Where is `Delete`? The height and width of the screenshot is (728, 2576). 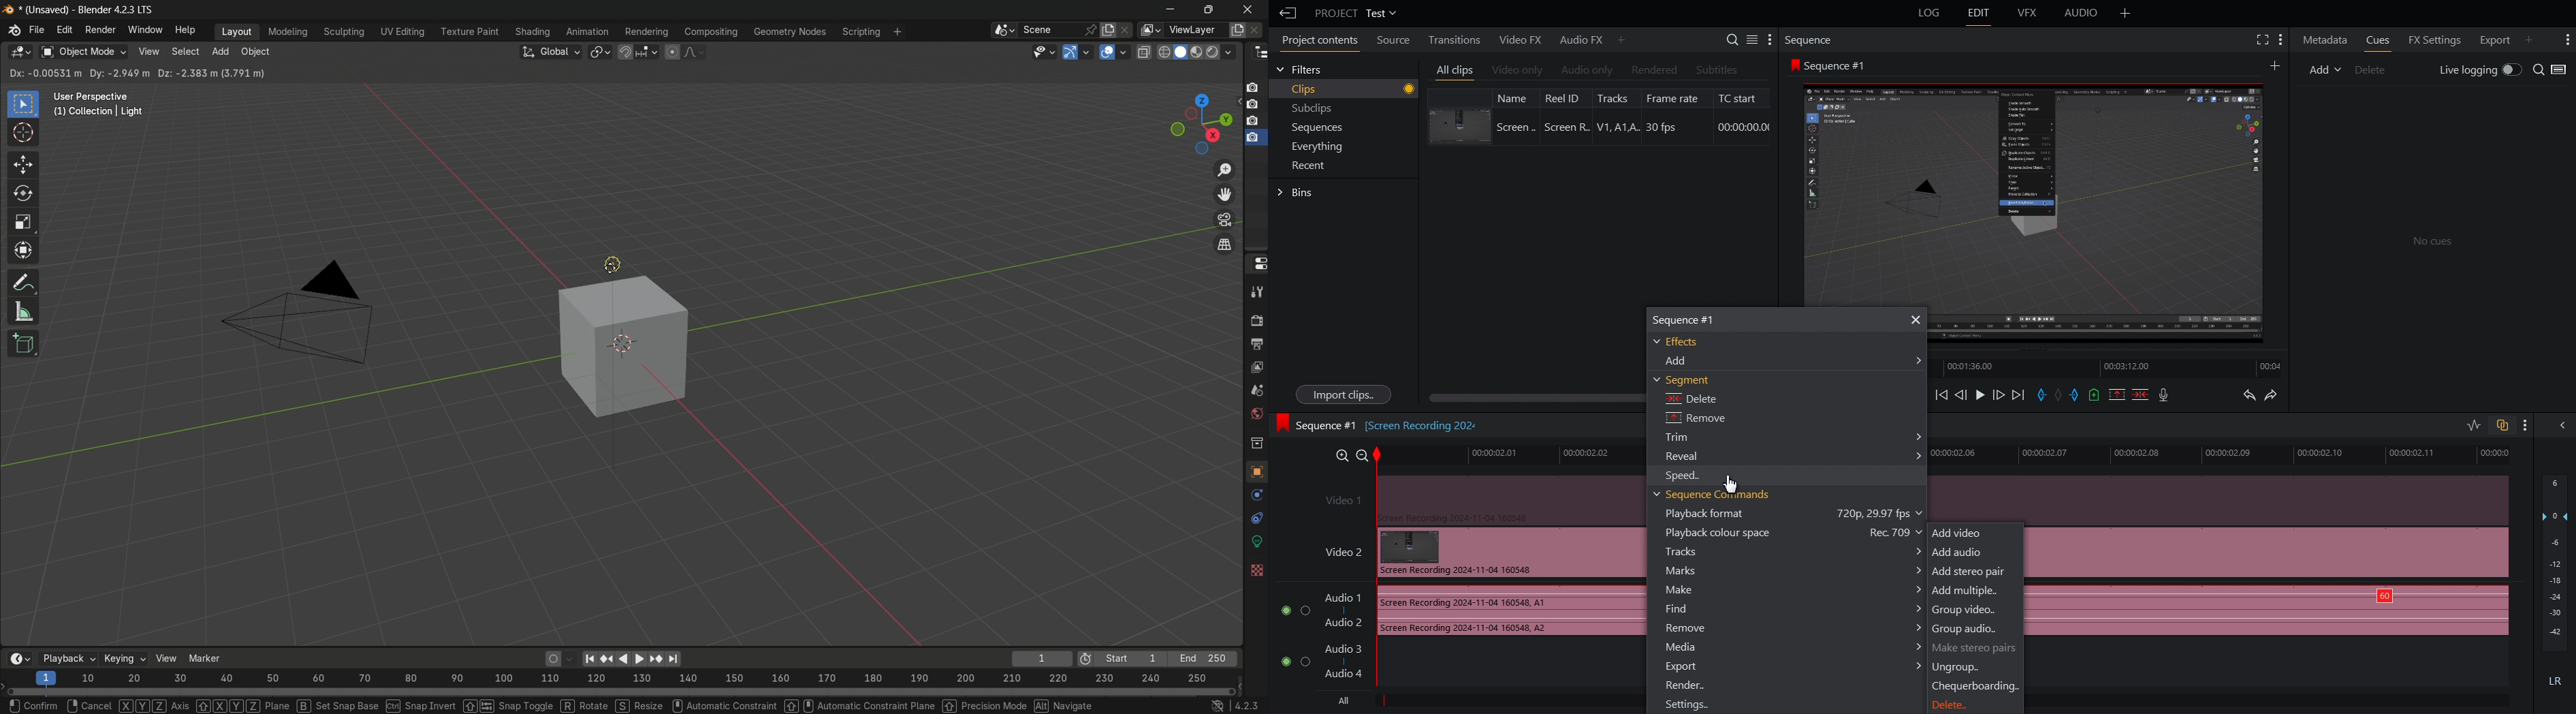 Delete is located at coordinates (1951, 707).